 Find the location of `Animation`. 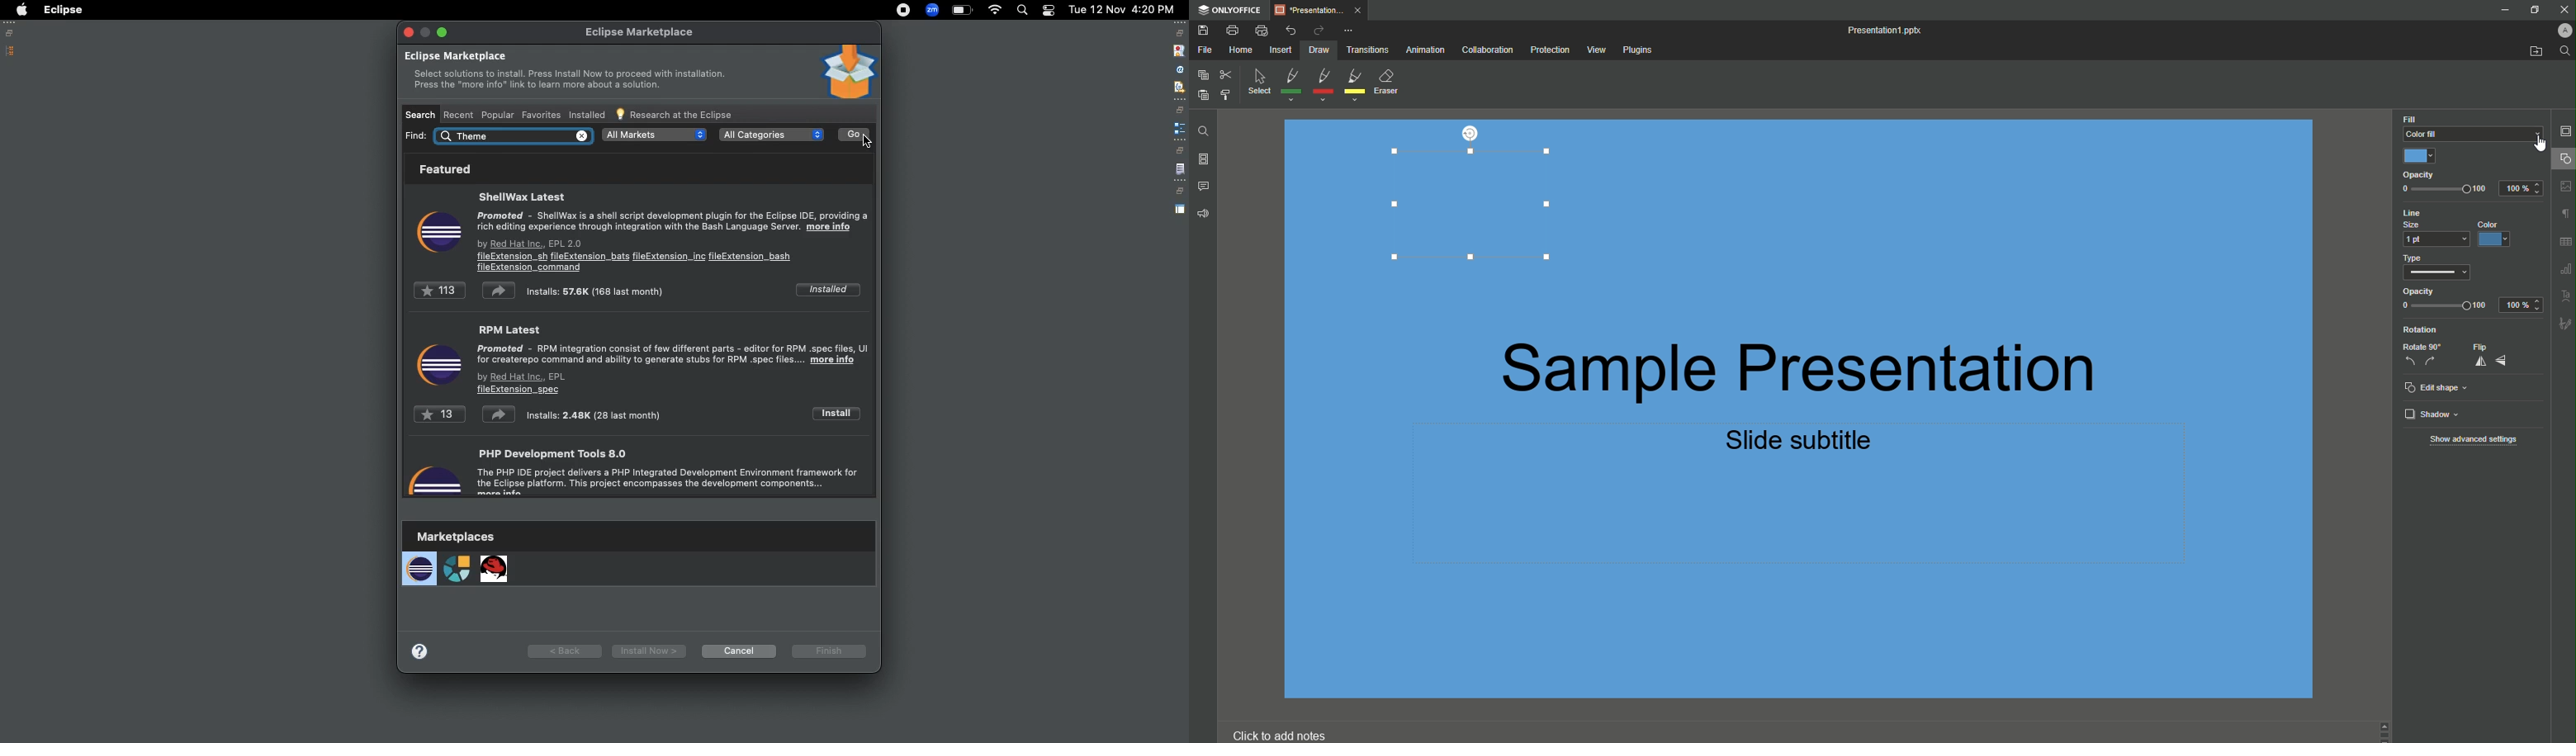

Animation is located at coordinates (1426, 51).